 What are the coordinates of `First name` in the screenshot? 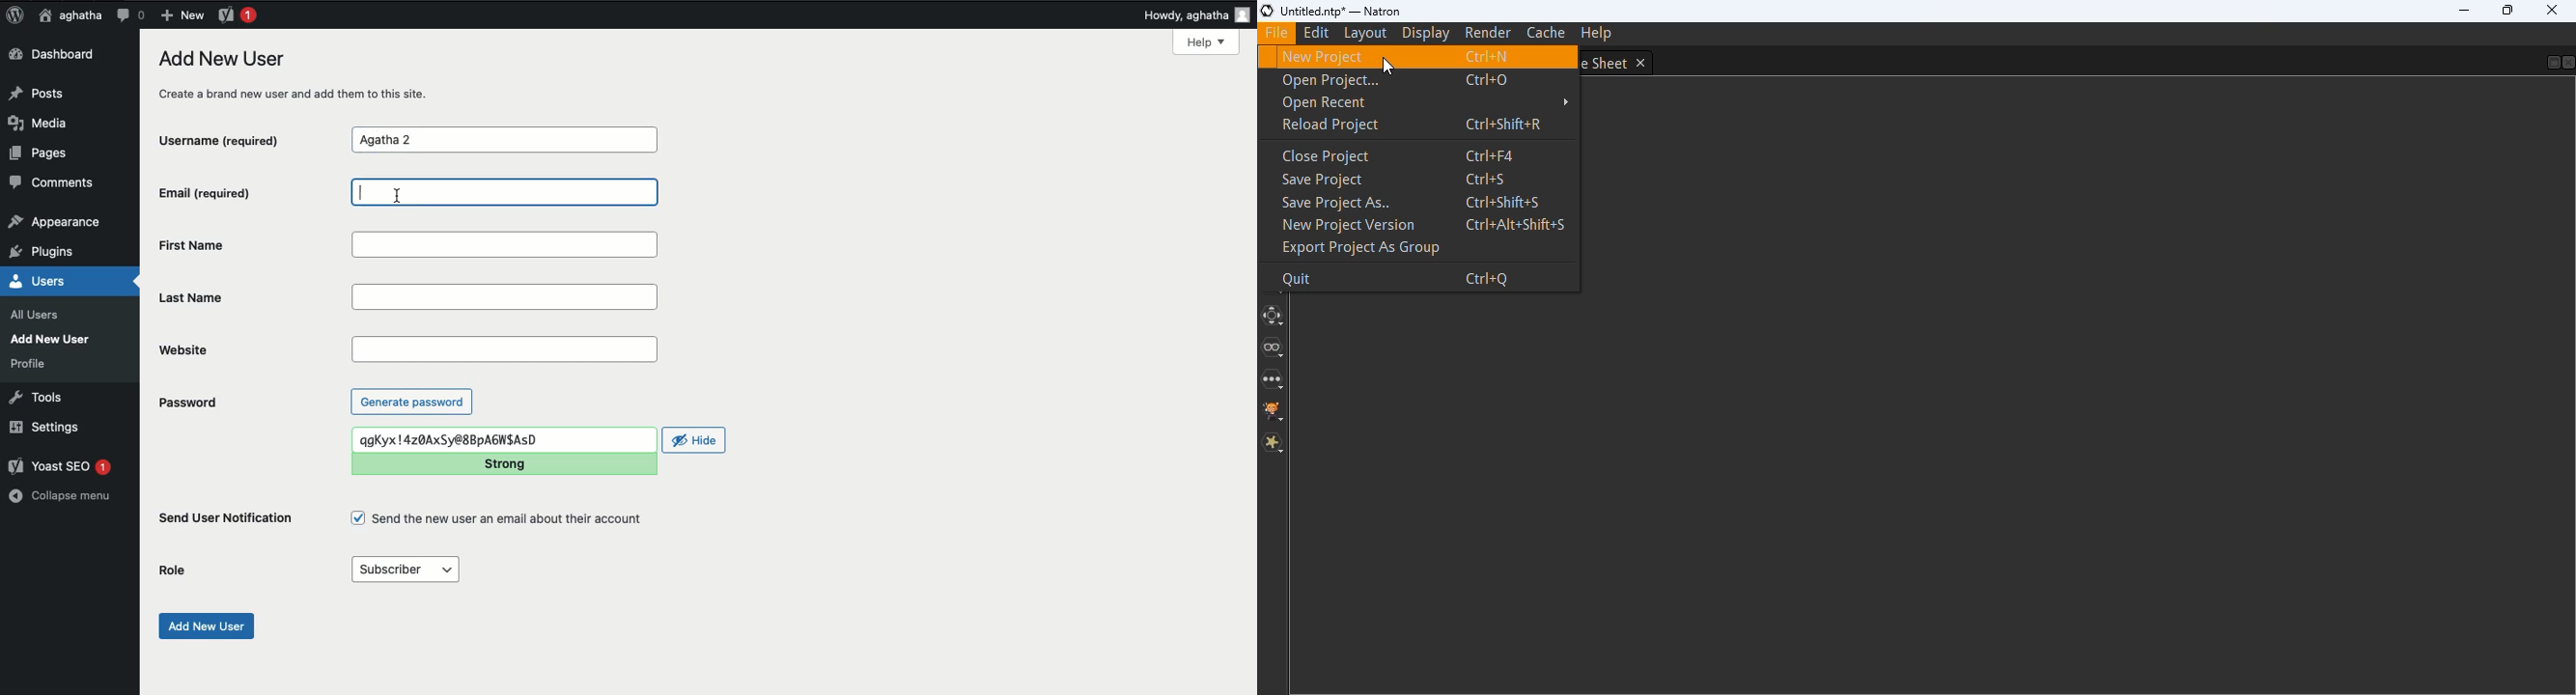 It's located at (506, 244).